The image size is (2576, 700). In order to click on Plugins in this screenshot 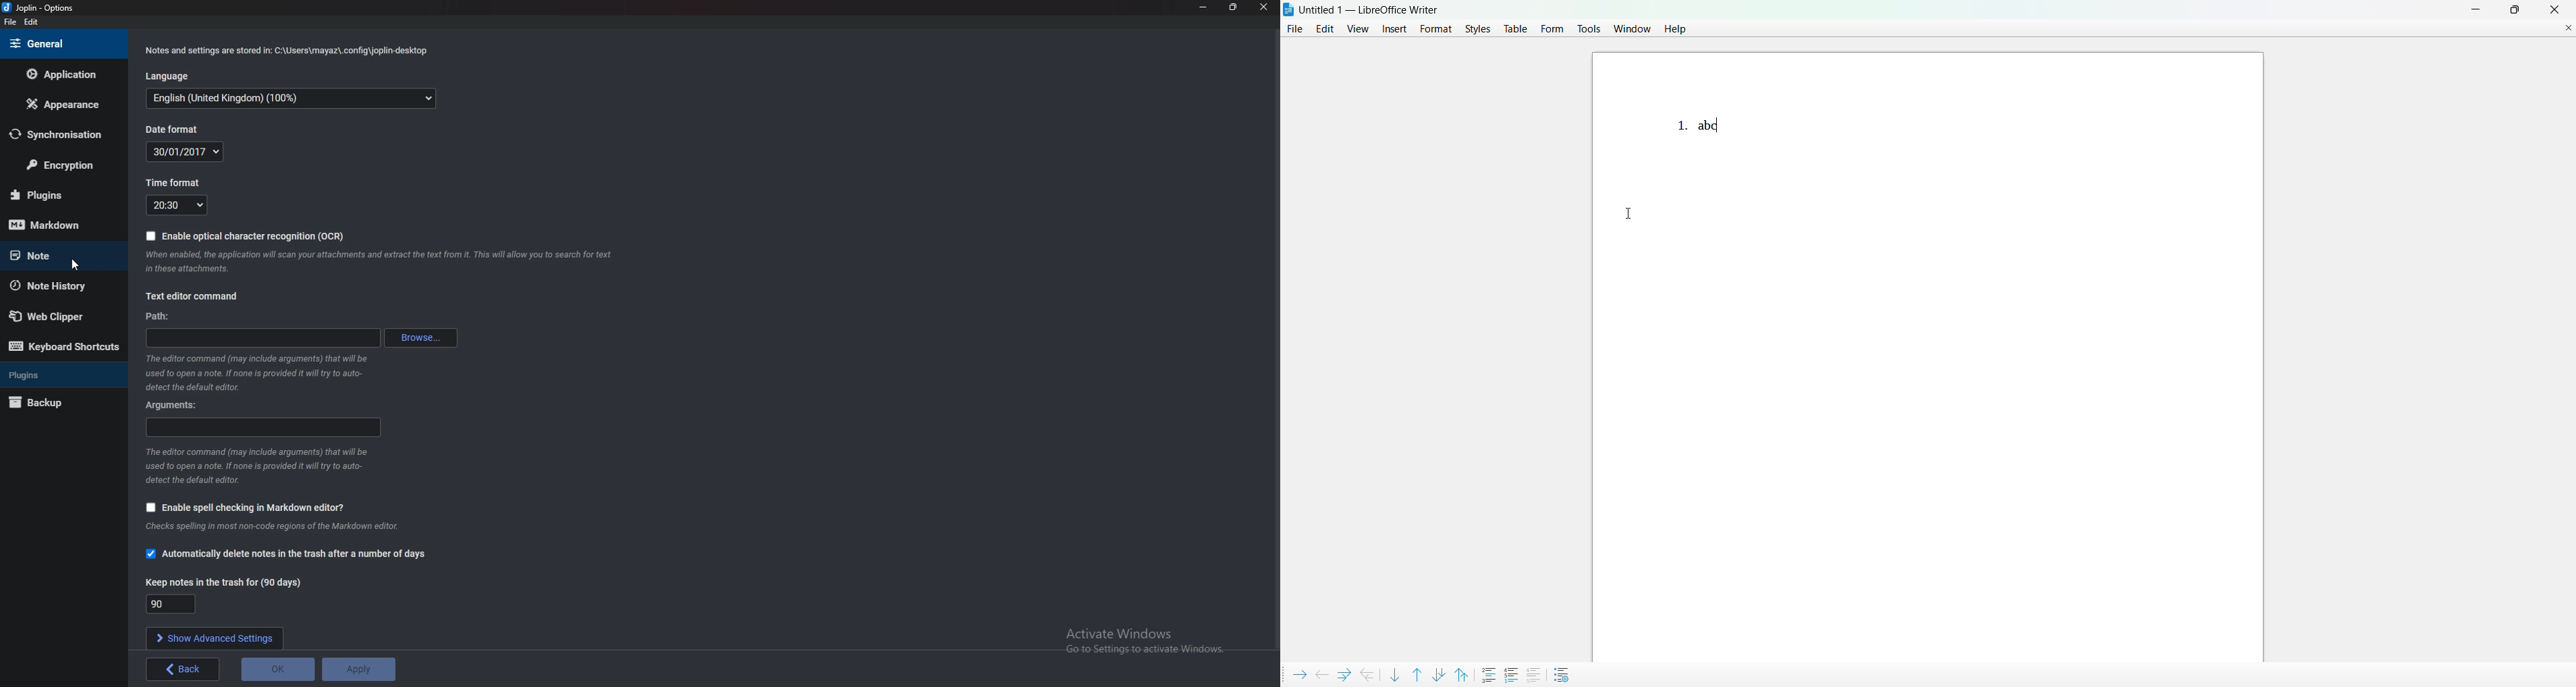, I will do `click(59, 195)`.